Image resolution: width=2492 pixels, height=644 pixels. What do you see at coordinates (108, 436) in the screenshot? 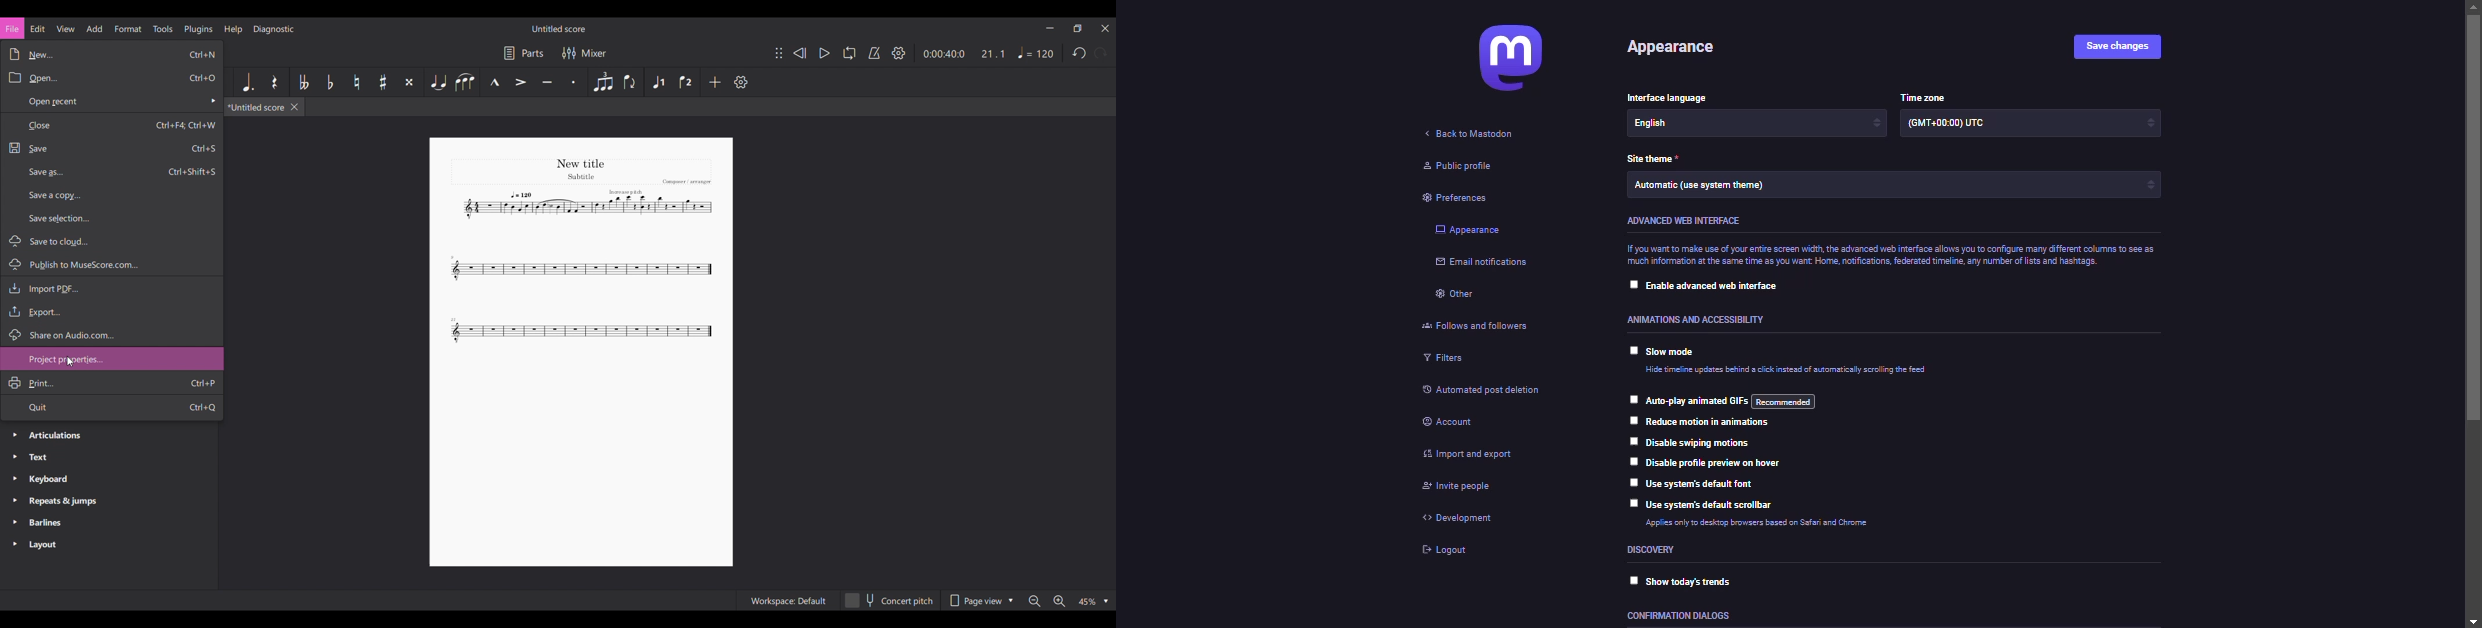
I see `Articulations` at bounding box center [108, 436].